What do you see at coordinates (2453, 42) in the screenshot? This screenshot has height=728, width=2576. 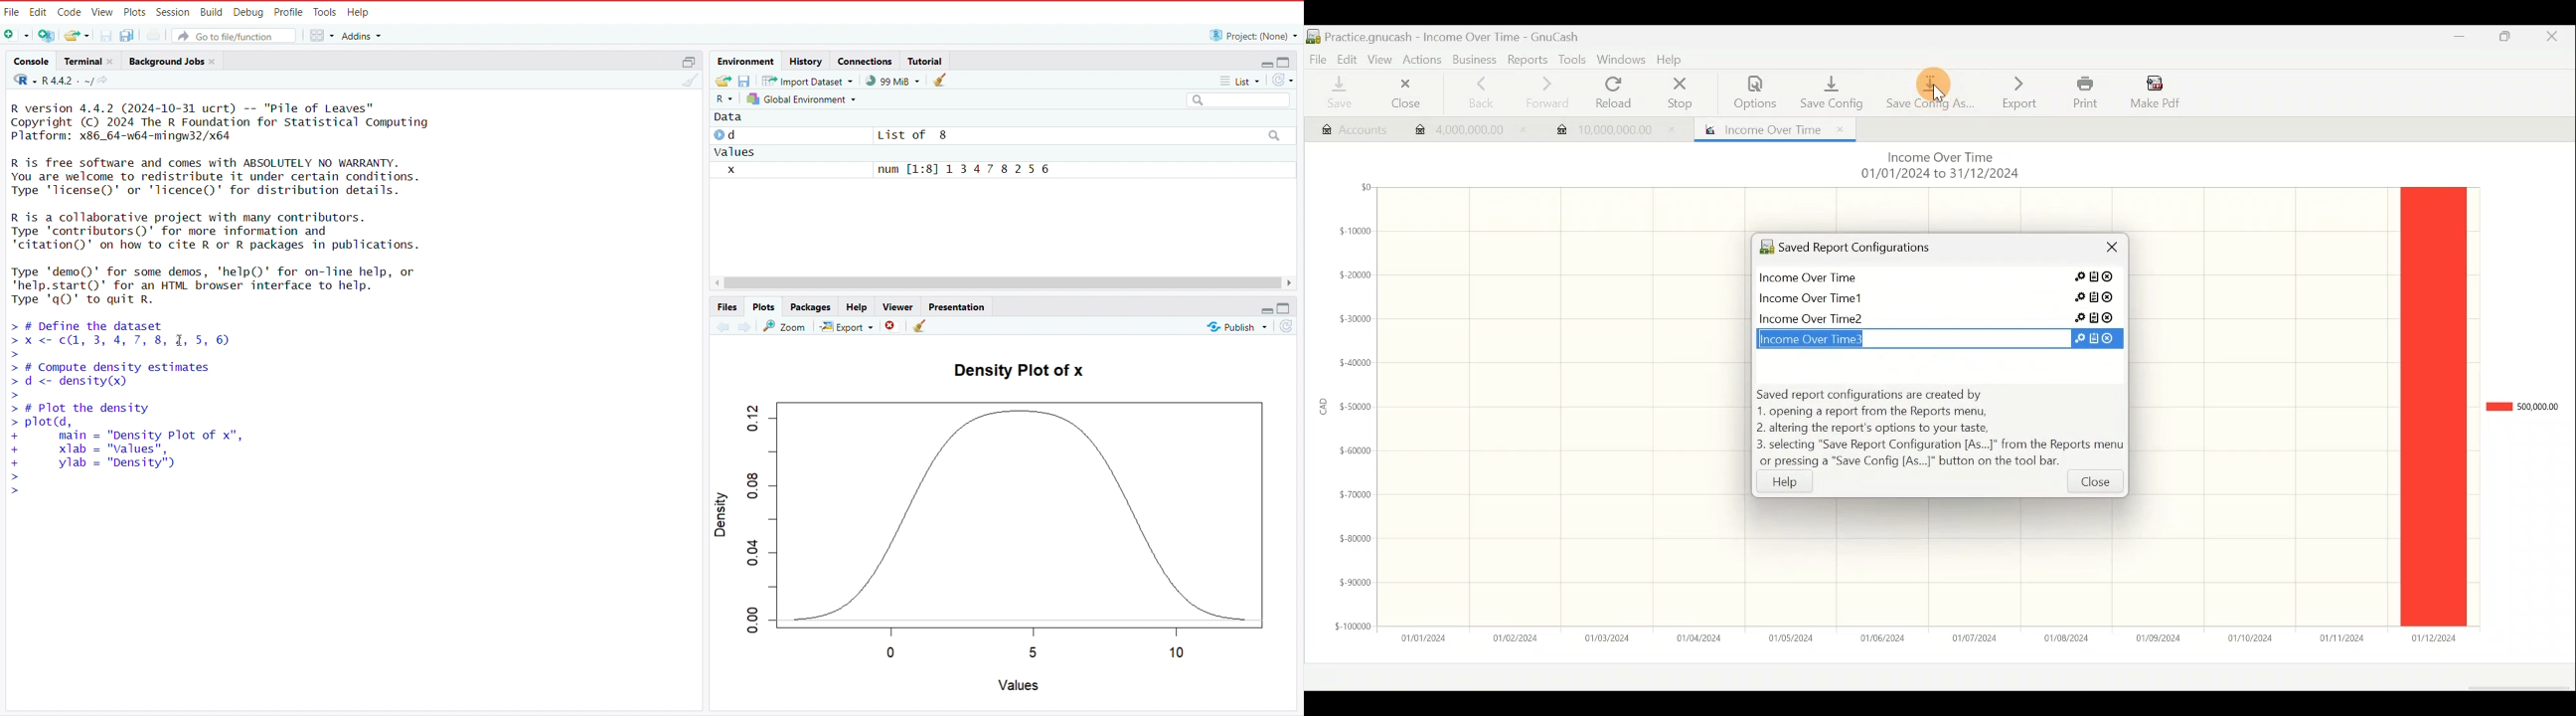 I see `Minimize` at bounding box center [2453, 42].